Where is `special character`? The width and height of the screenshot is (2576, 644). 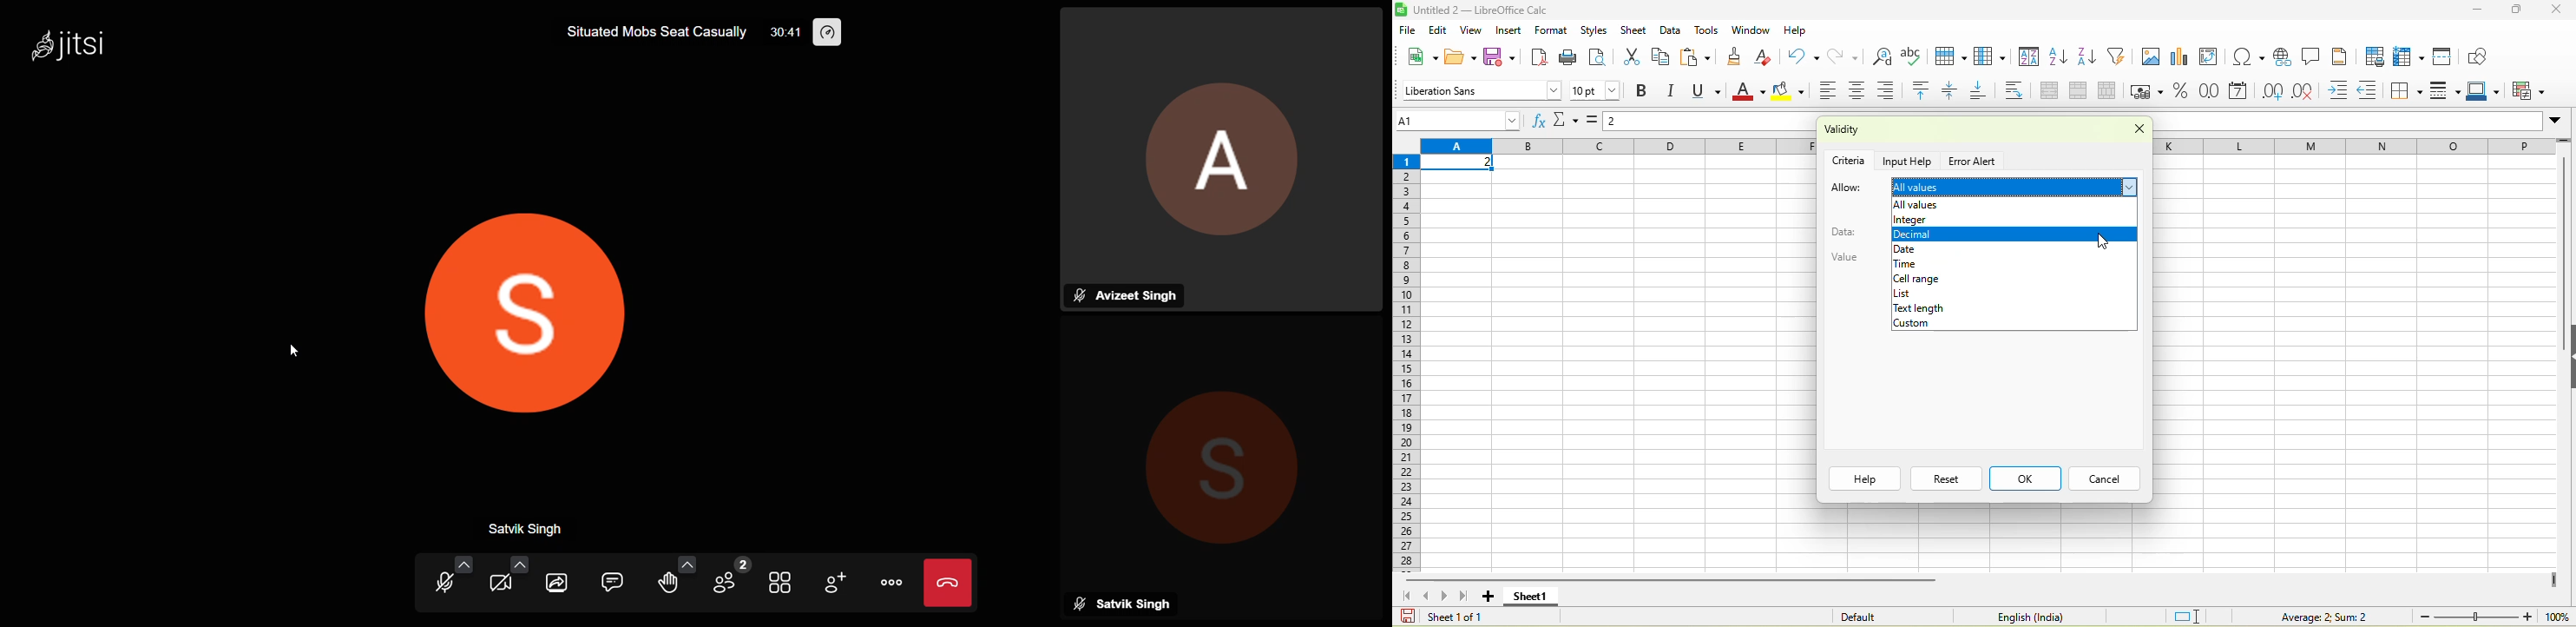
special character is located at coordinates (2245, 56).